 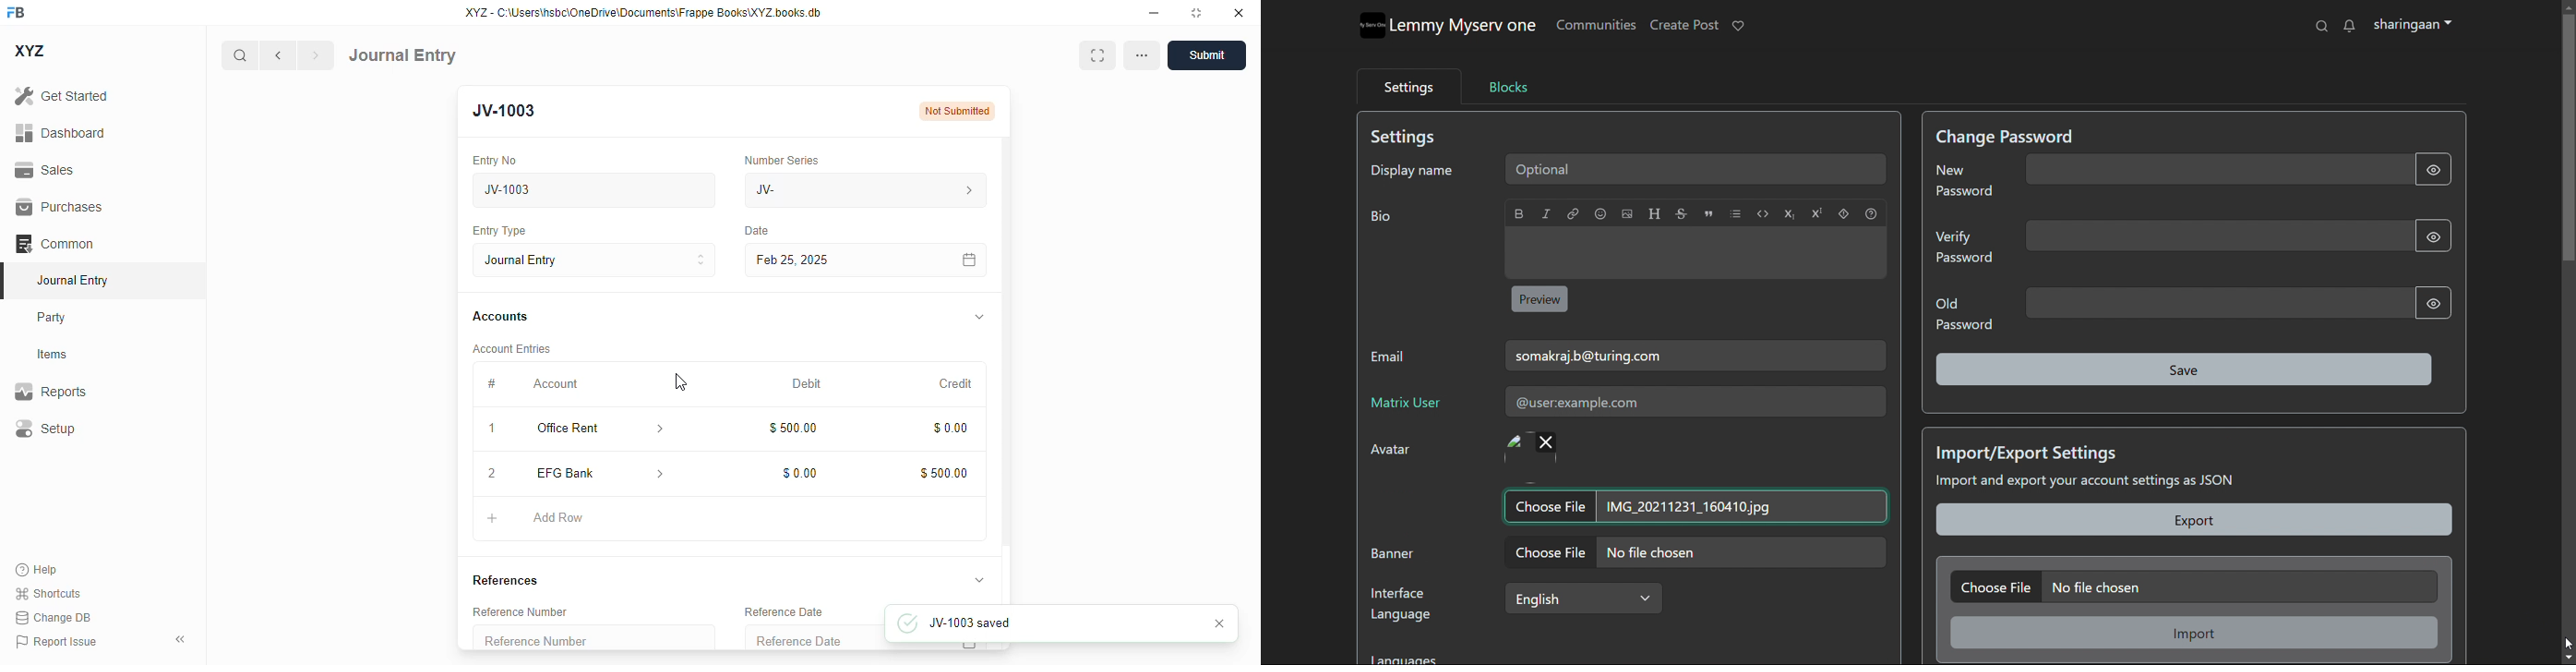 What do you see at coordinates (1519, 213) in the screenshot?
I see `bold` at bounding box center [1519, 213].